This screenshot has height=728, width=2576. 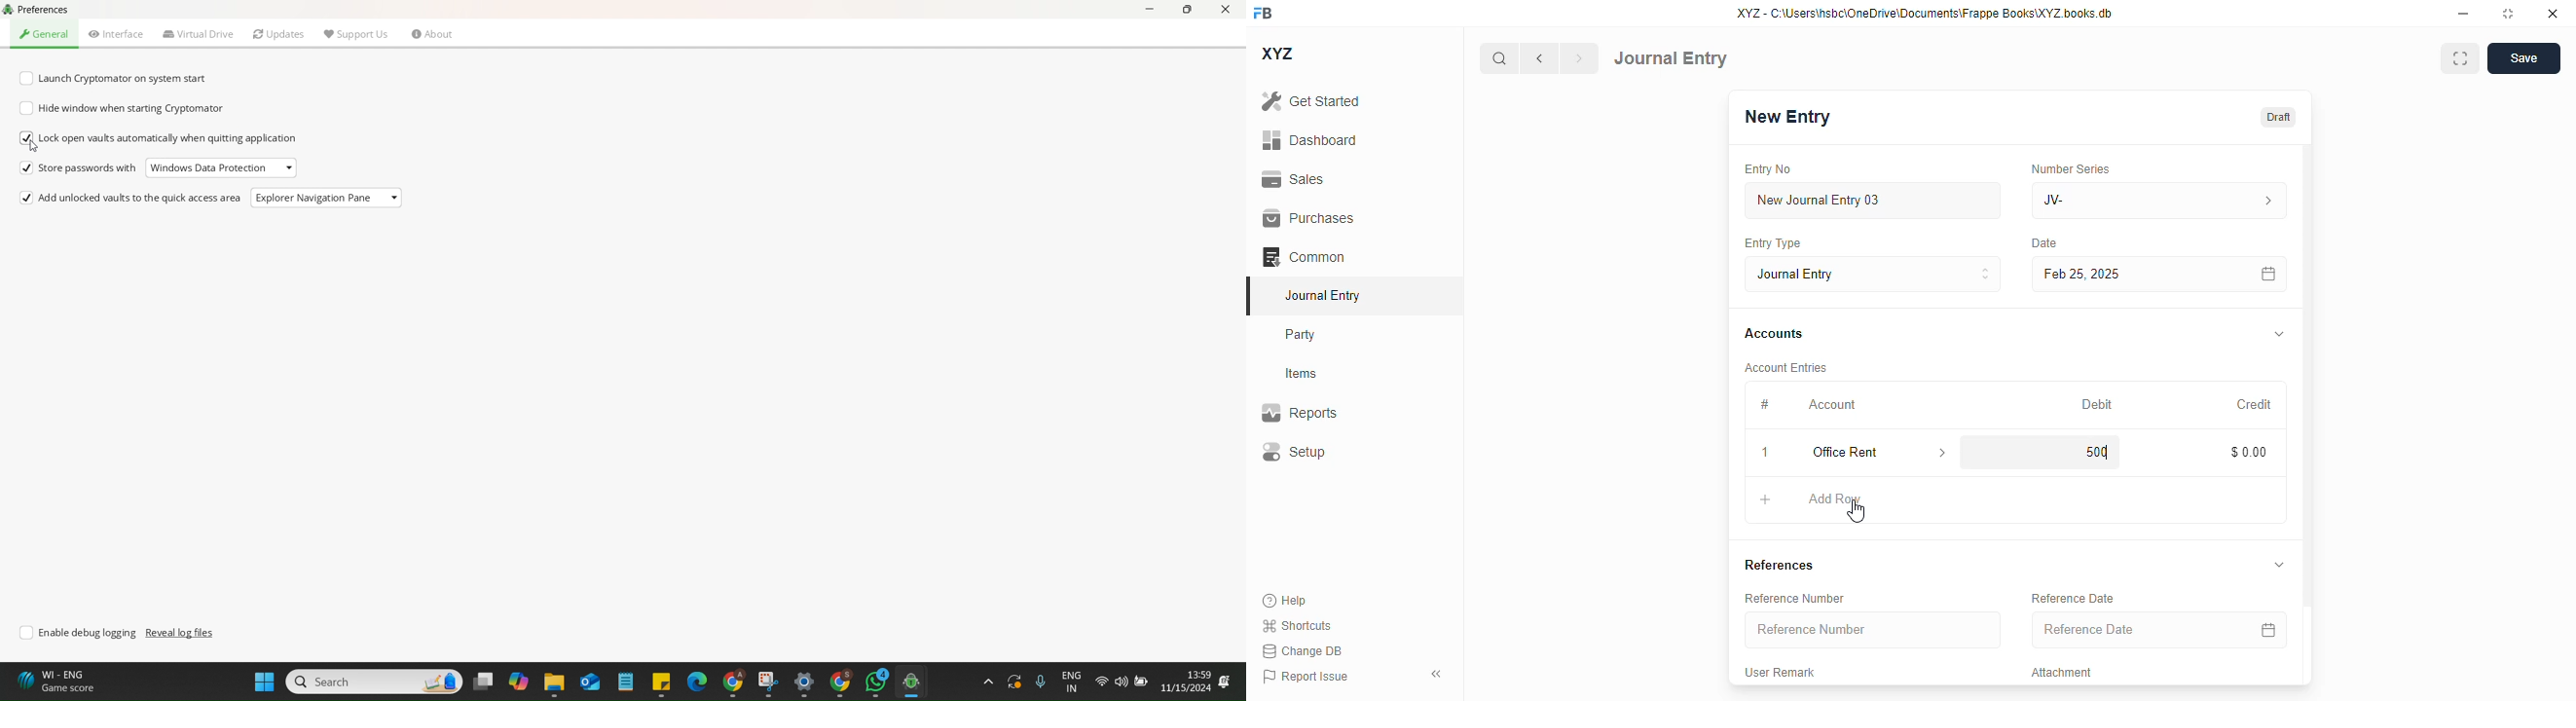 I want to click on dashboard, so click(x=1310, y=140).